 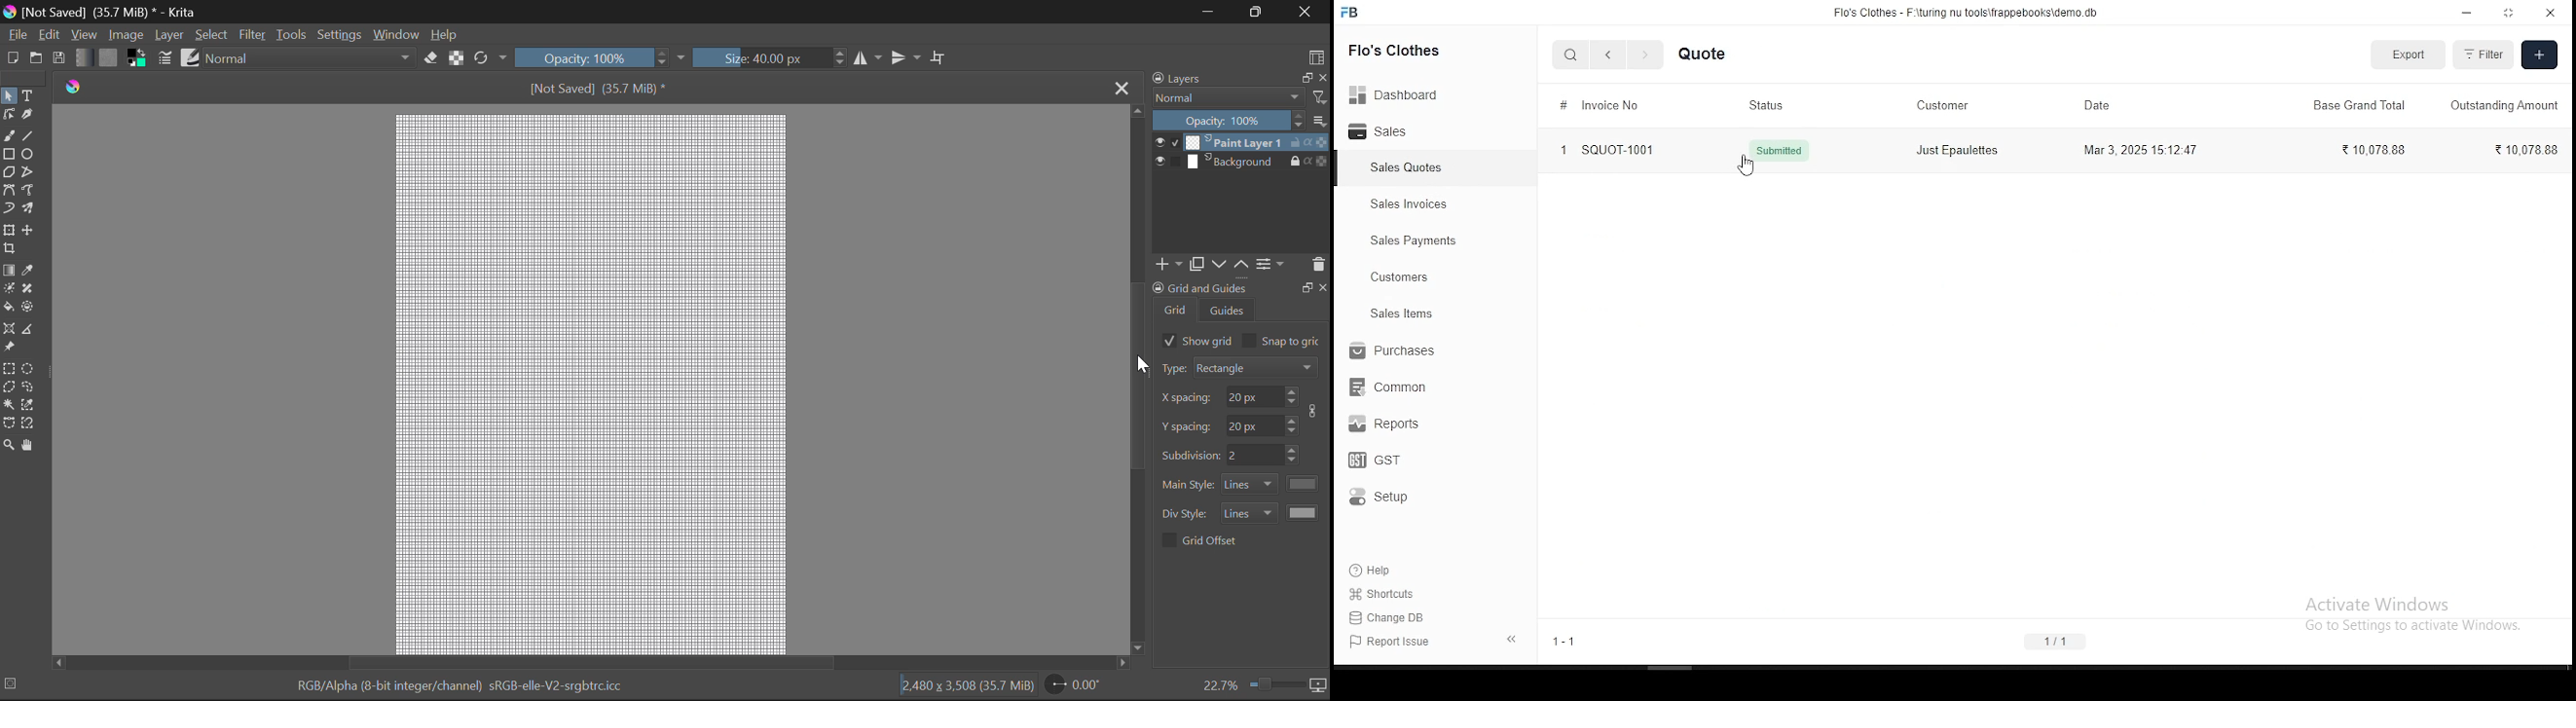 What do you see at coordinates (8, 308) in the screenshot?
I see `Fill` at bounding box center [8, 308].